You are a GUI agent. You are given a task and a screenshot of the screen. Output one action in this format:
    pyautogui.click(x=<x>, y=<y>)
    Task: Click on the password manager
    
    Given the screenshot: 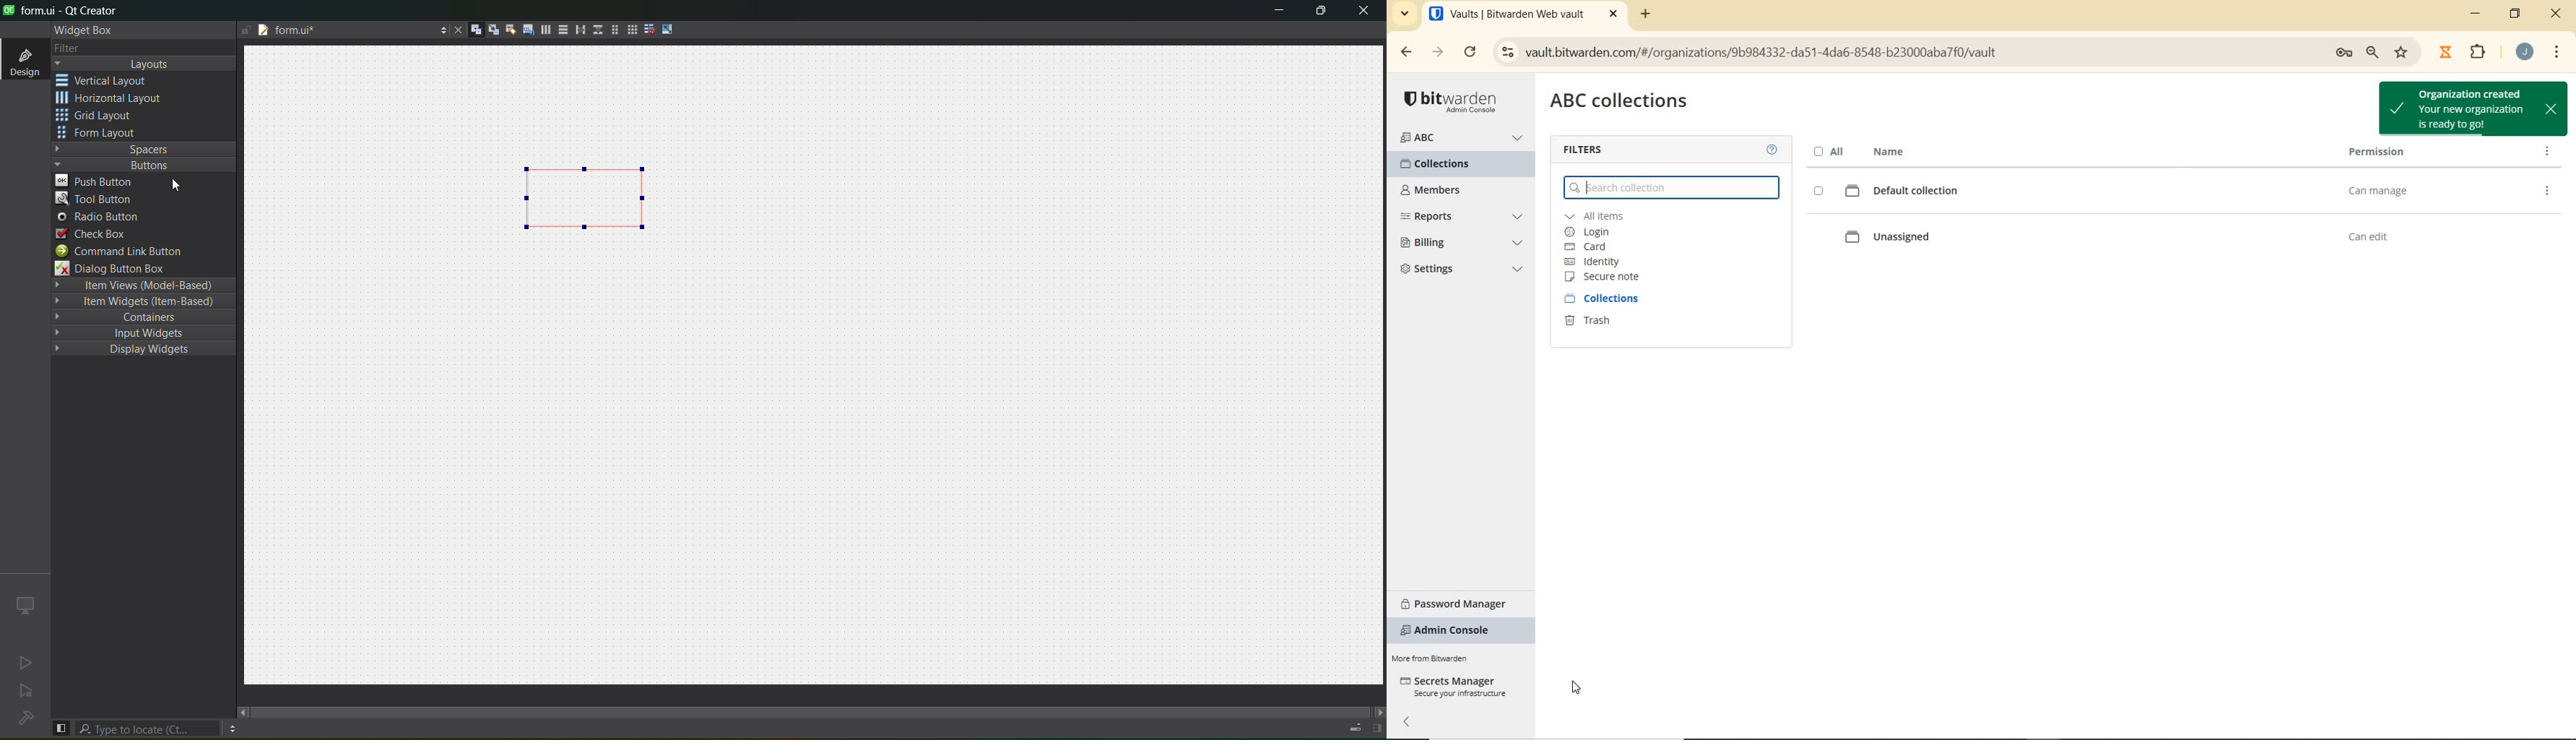 What is the action you would take?
    pyautogui.click(x=1466, y=605)
    